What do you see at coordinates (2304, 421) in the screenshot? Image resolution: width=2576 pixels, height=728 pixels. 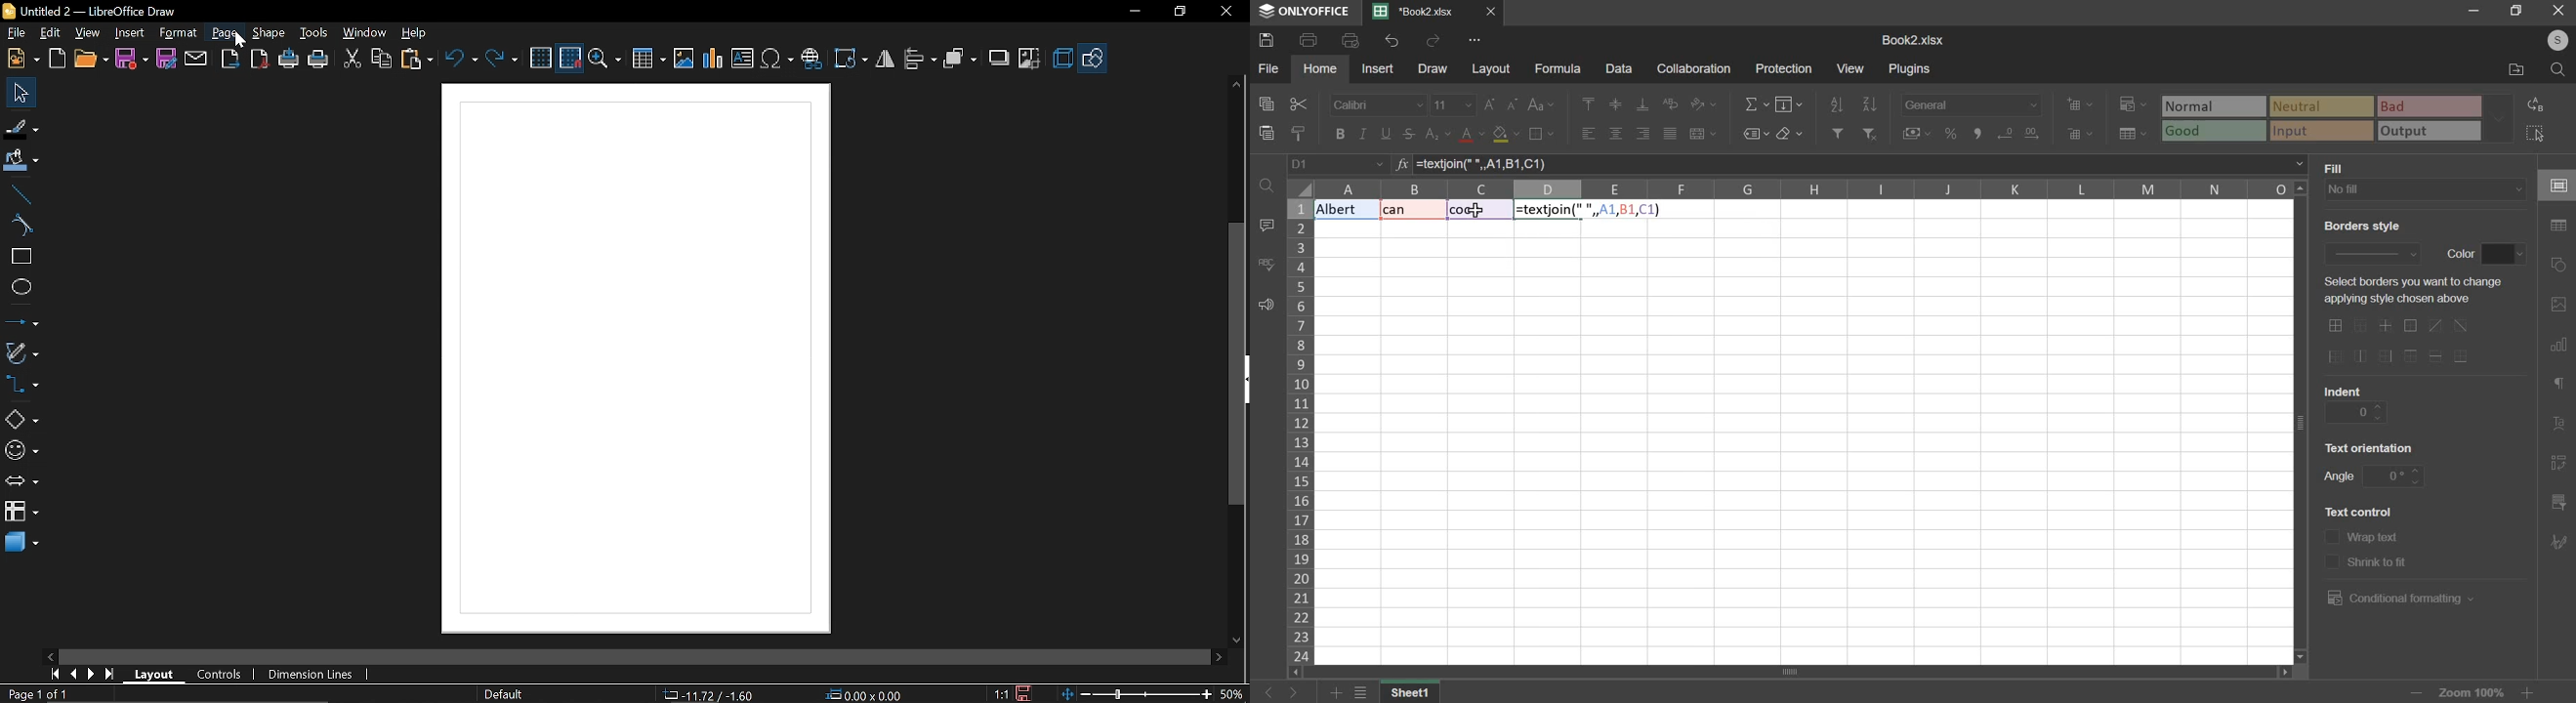 I see `vertical scroll bar` at bounding box center [2304, 421].